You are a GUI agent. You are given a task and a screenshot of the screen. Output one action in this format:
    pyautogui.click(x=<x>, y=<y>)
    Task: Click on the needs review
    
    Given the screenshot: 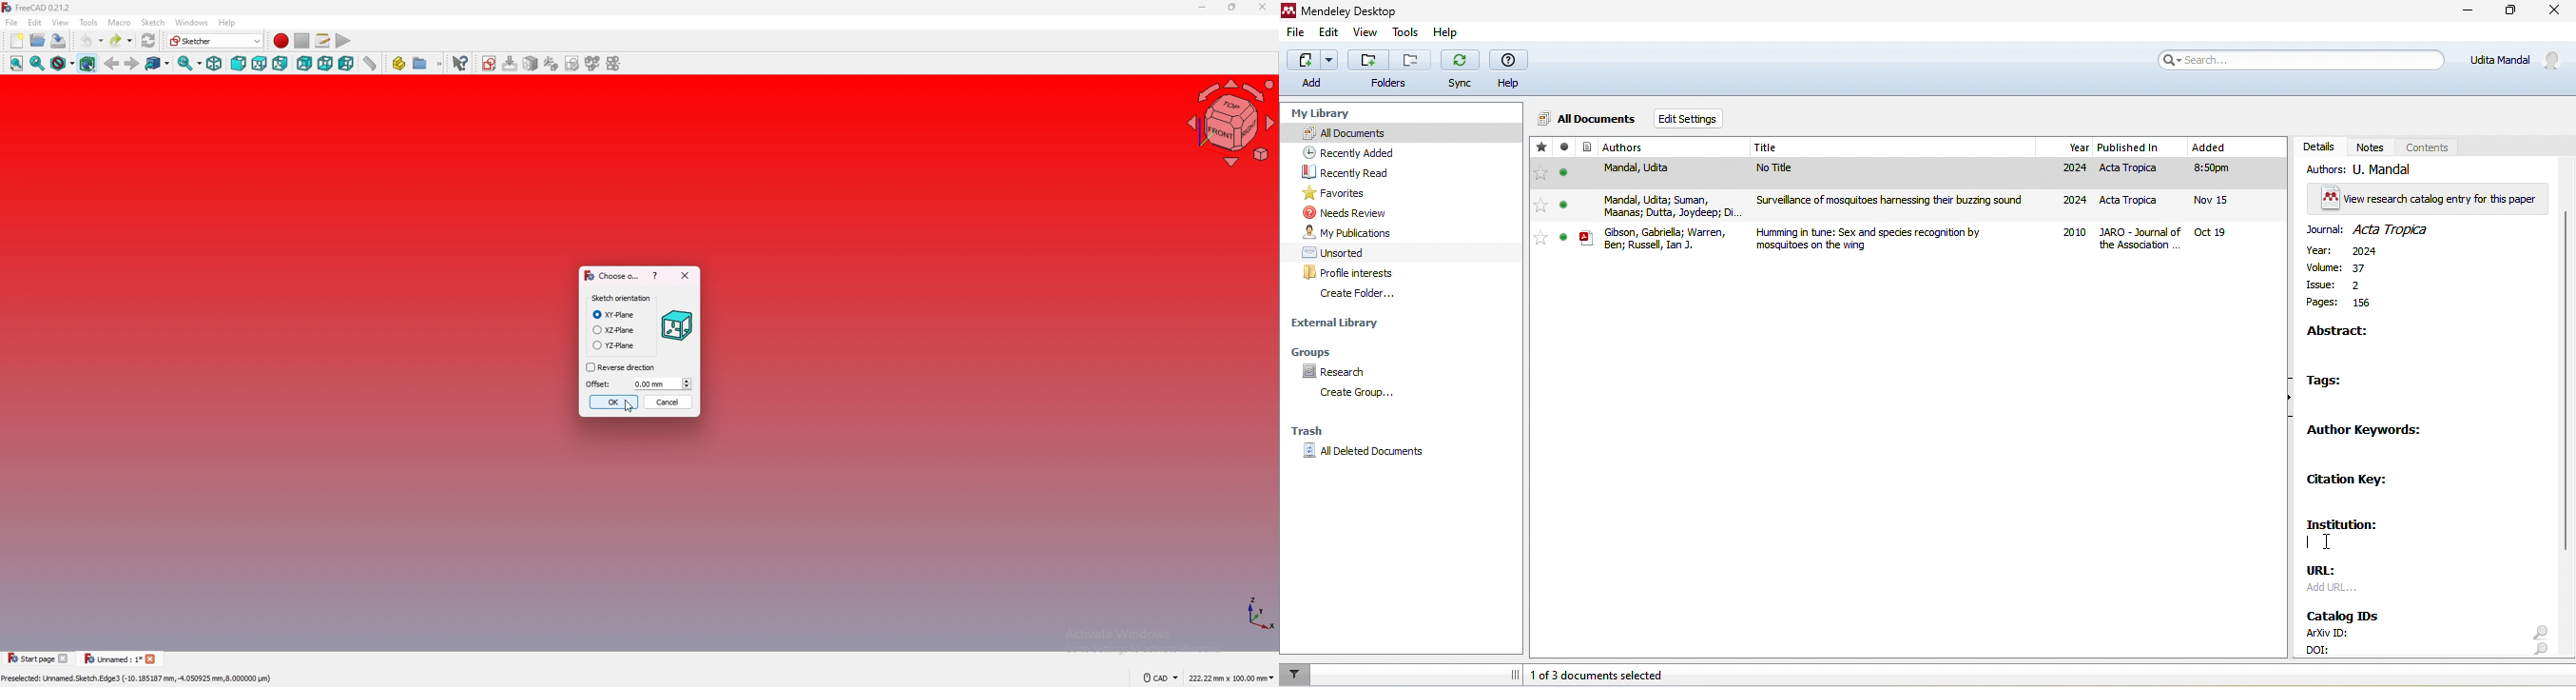 What is the action you would take?
    pyautogui.click(x=1351, y=212)
    